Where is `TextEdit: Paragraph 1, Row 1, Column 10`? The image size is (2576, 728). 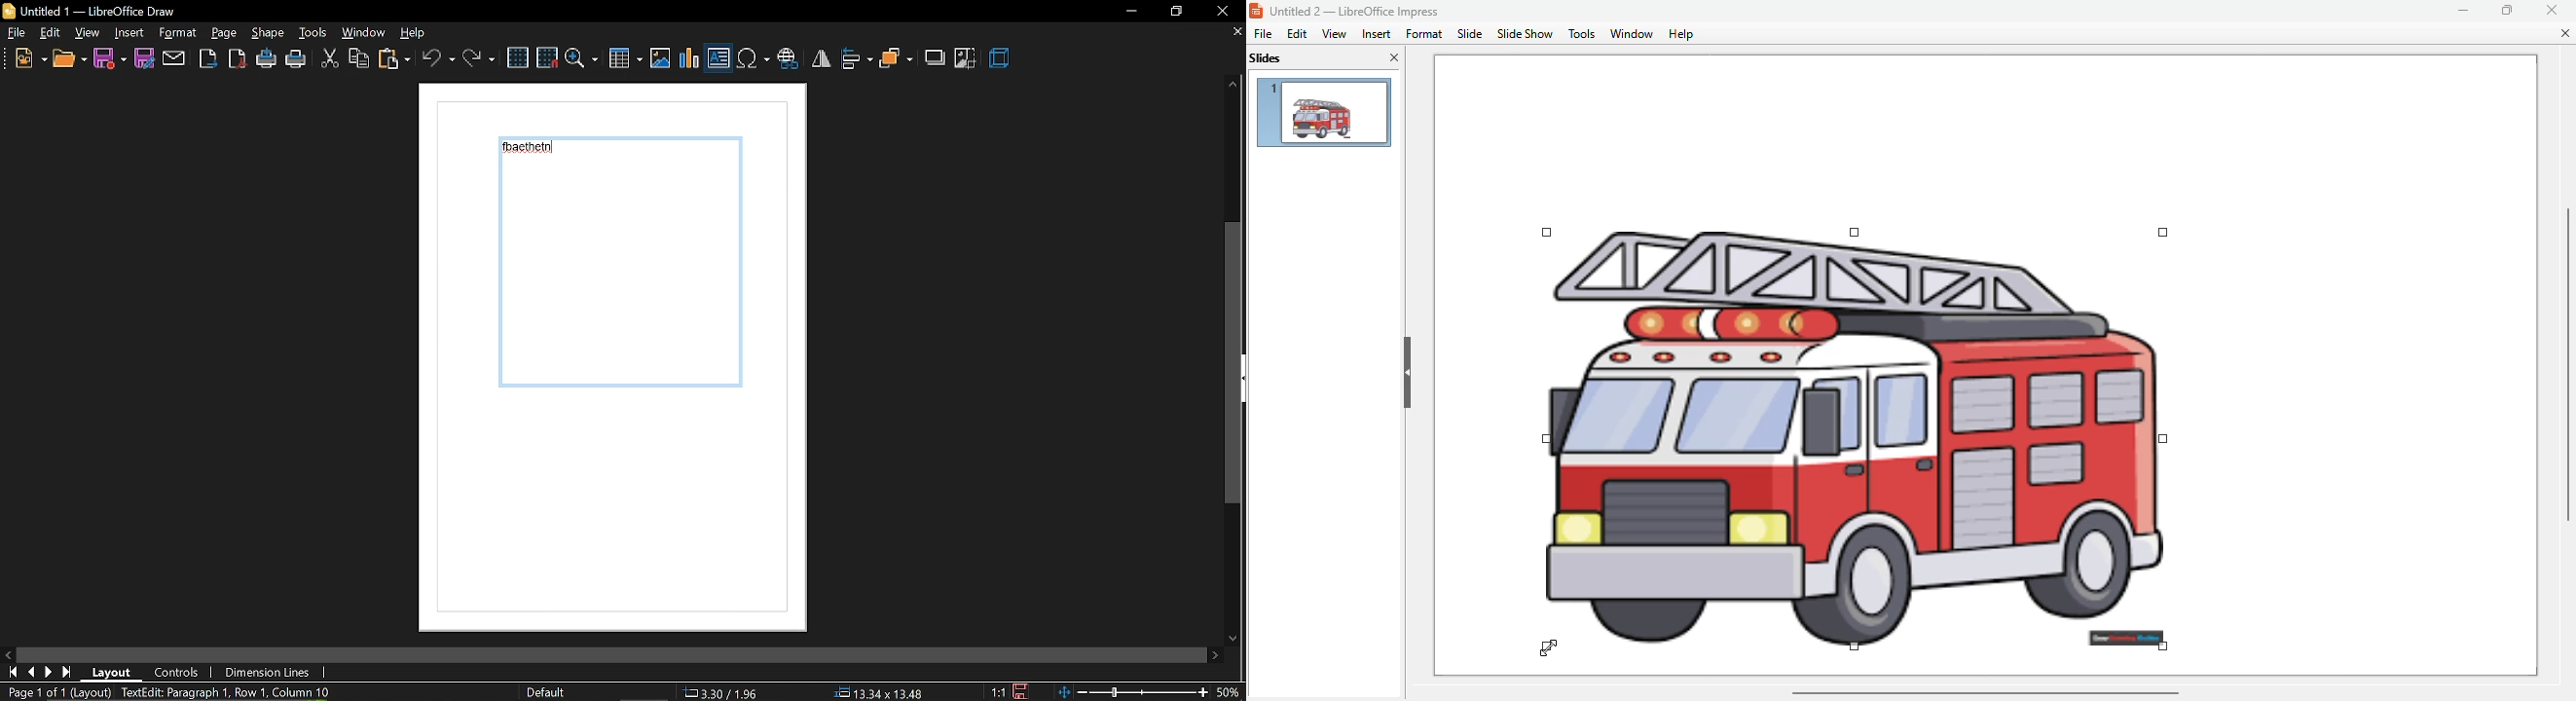 TextEdit: Paragraph 1, Row 1, Column 10 is located at coordinates (226, 692).